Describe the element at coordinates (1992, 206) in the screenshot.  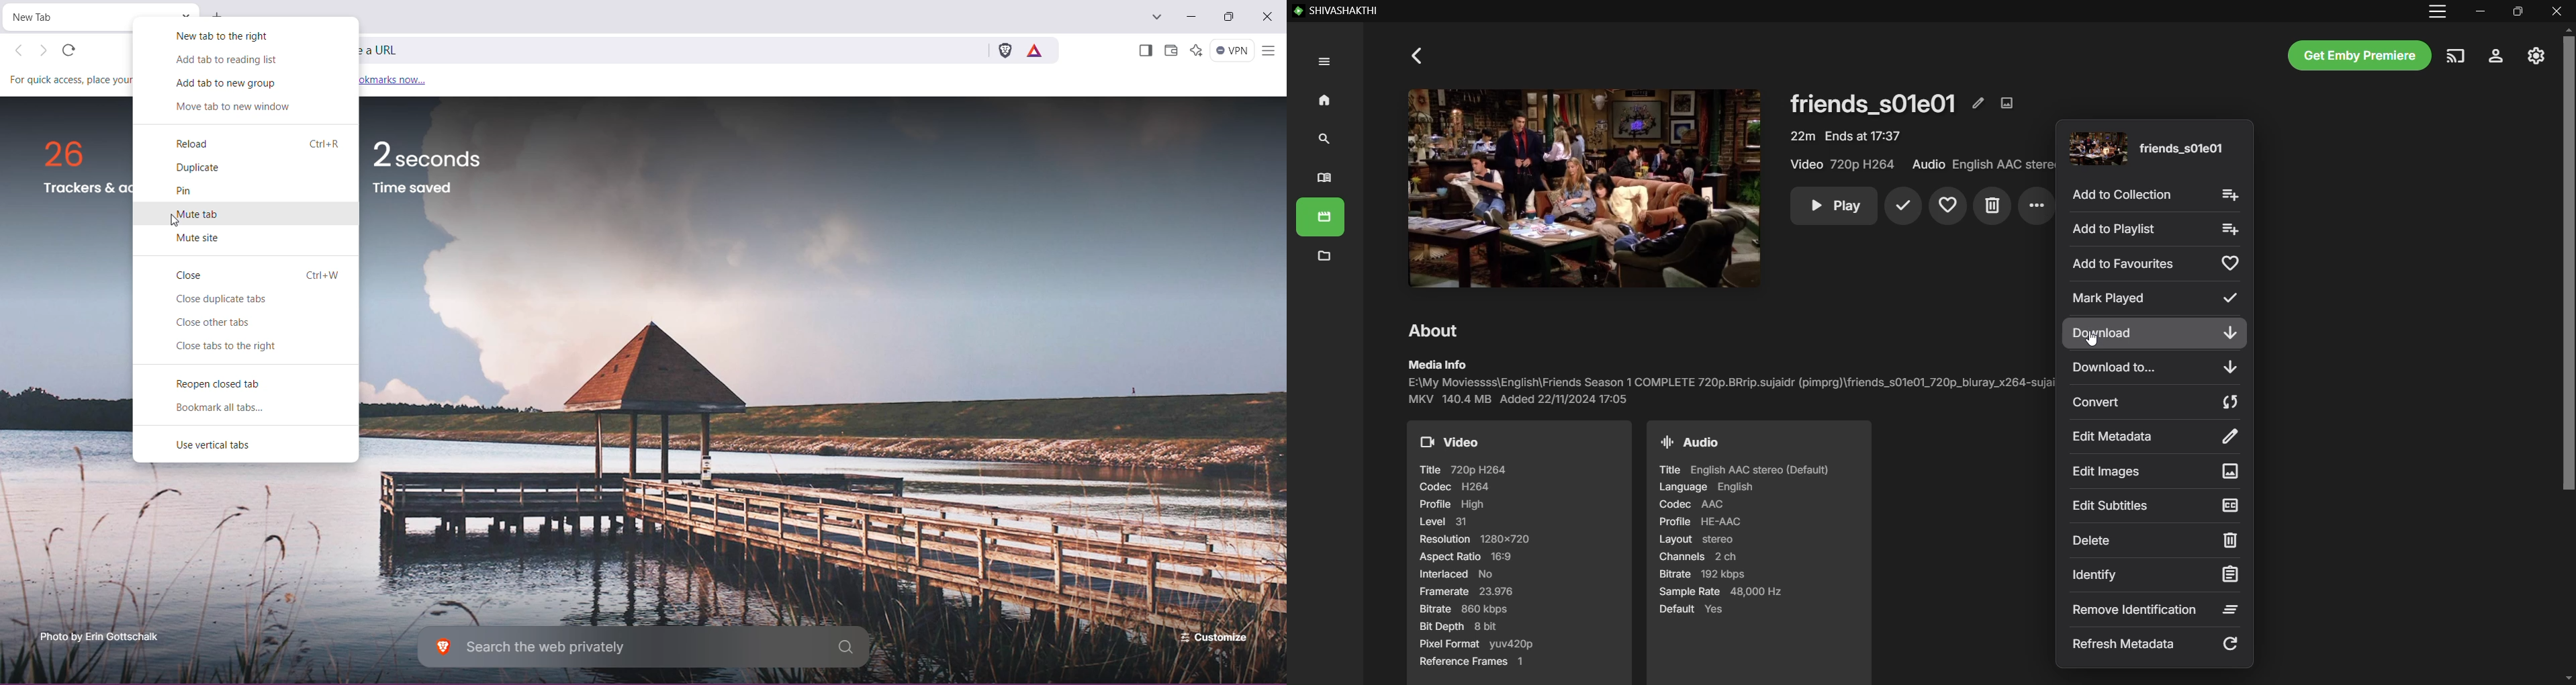
I see `Delete` at that location.